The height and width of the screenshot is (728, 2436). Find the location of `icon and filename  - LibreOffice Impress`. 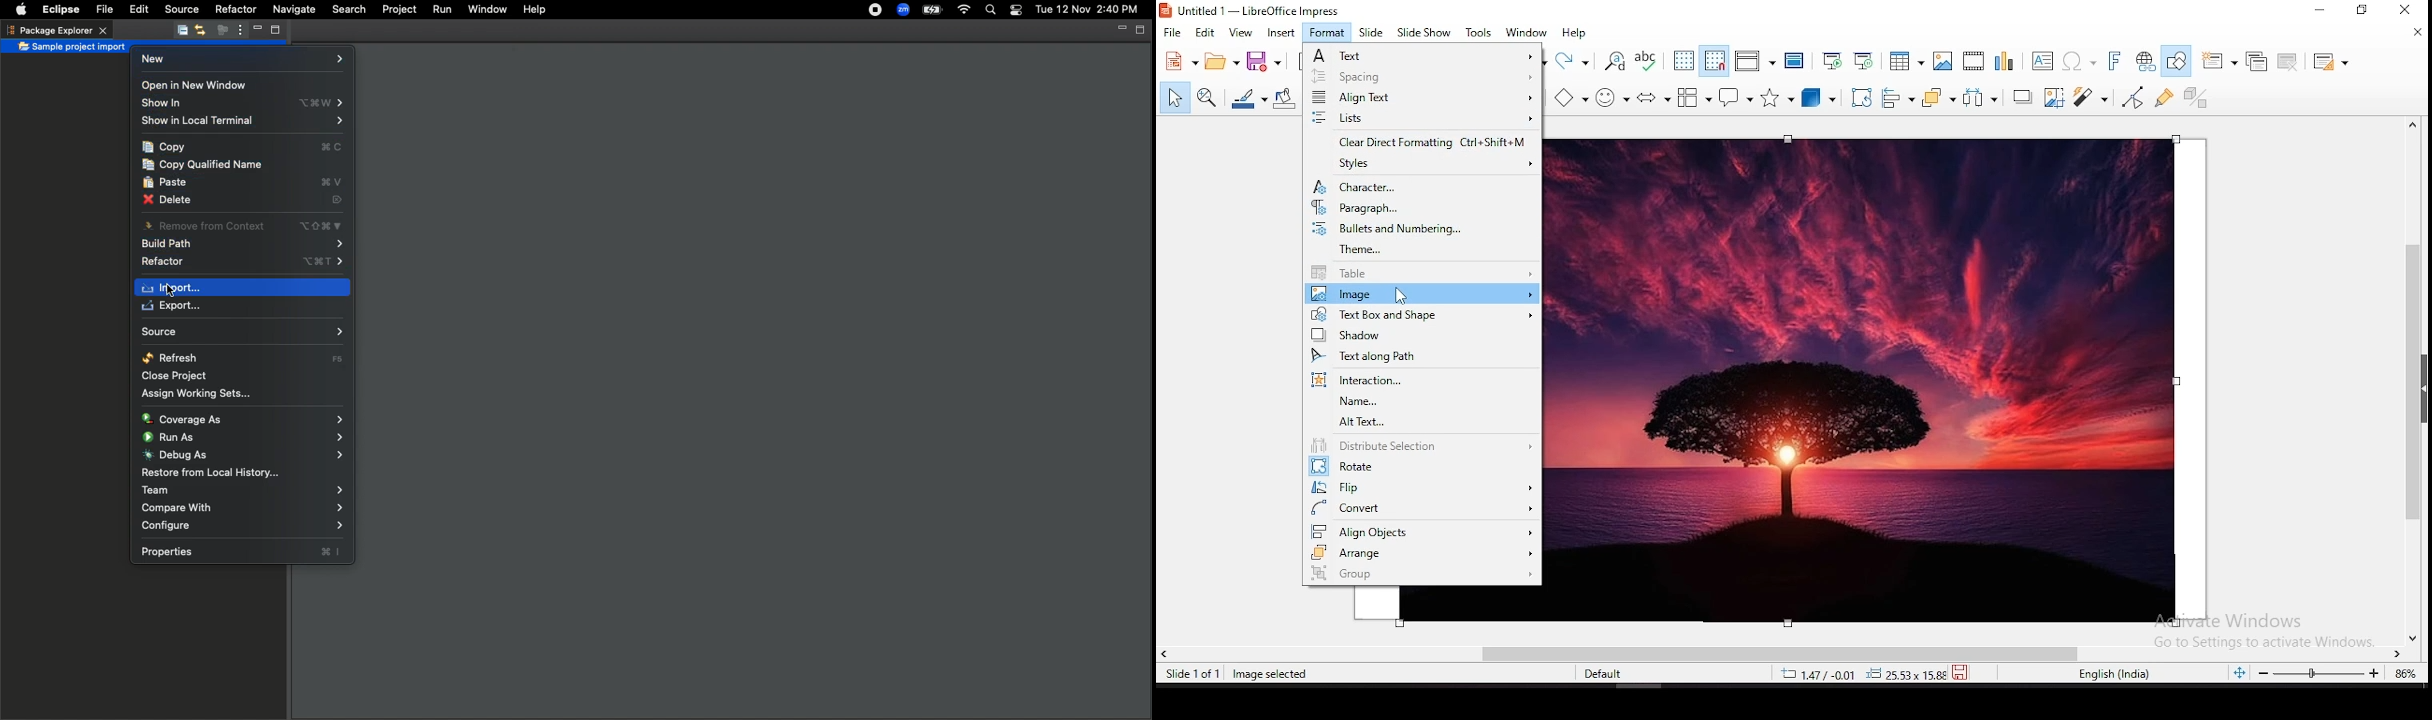

icon and filename  - LibreOffice Impress is located at coordinates (1252, 11).